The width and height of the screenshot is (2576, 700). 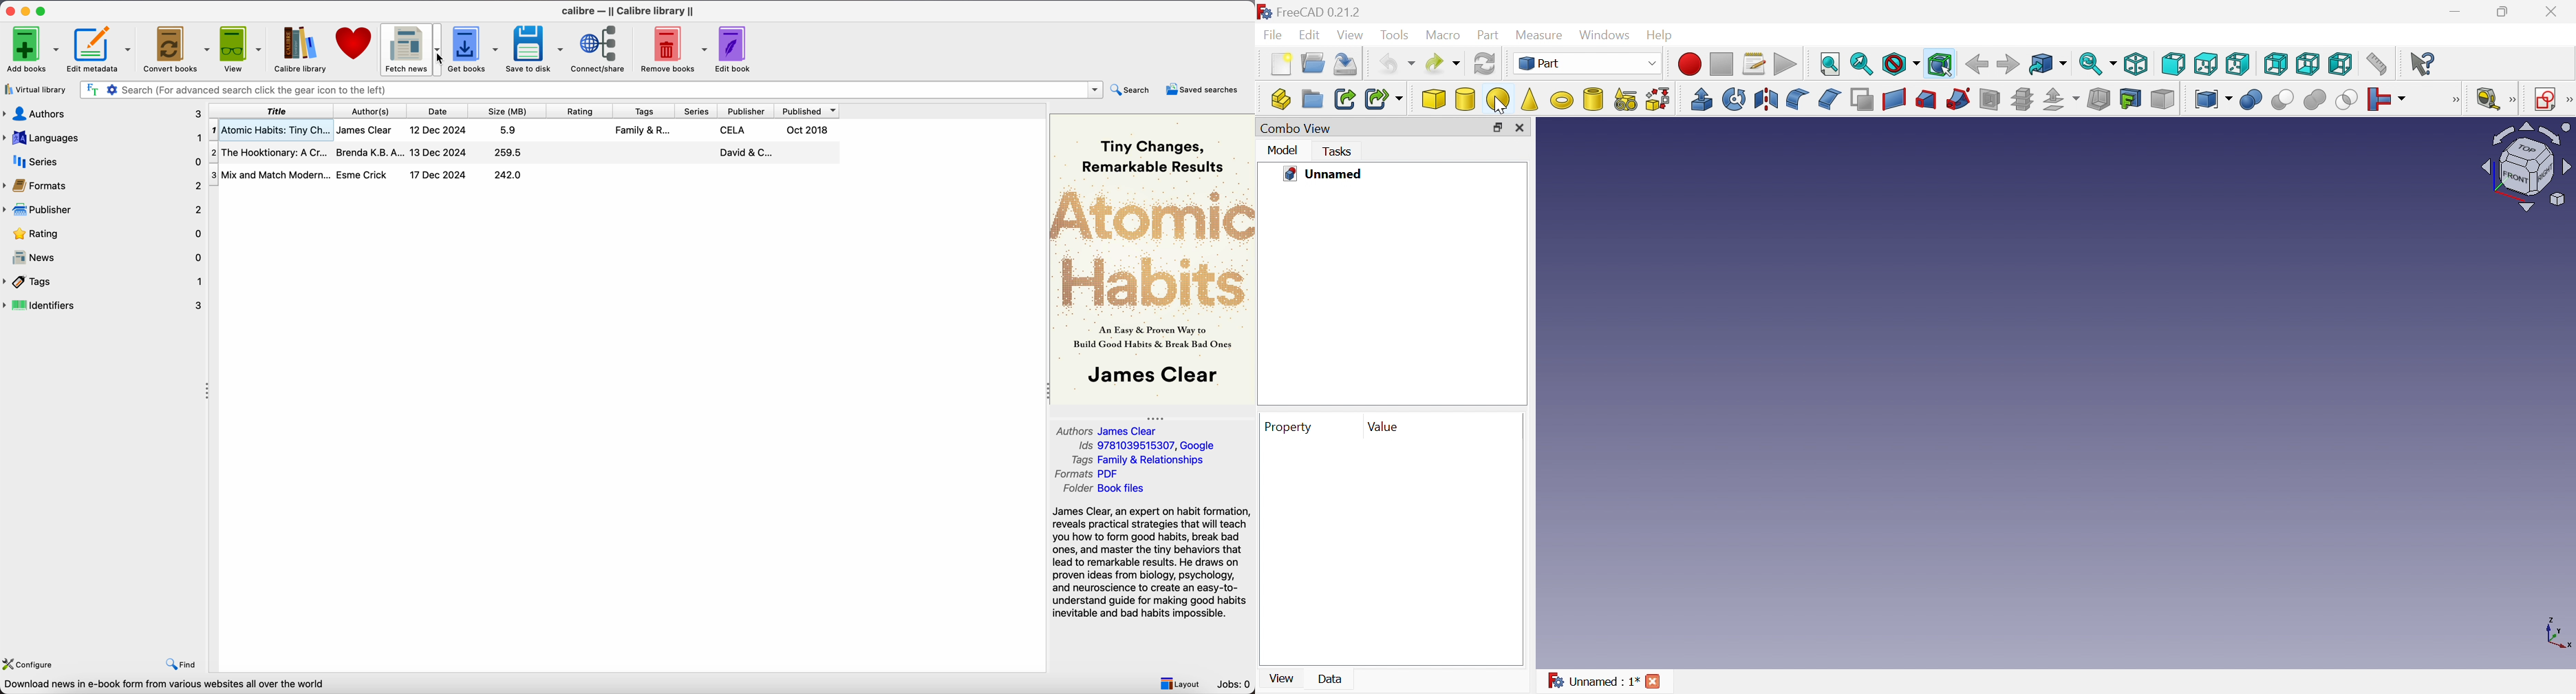 What do you see at coordinates (592, 90) in the screenshot?
I see `search bar` at bounding box center [592, 90].